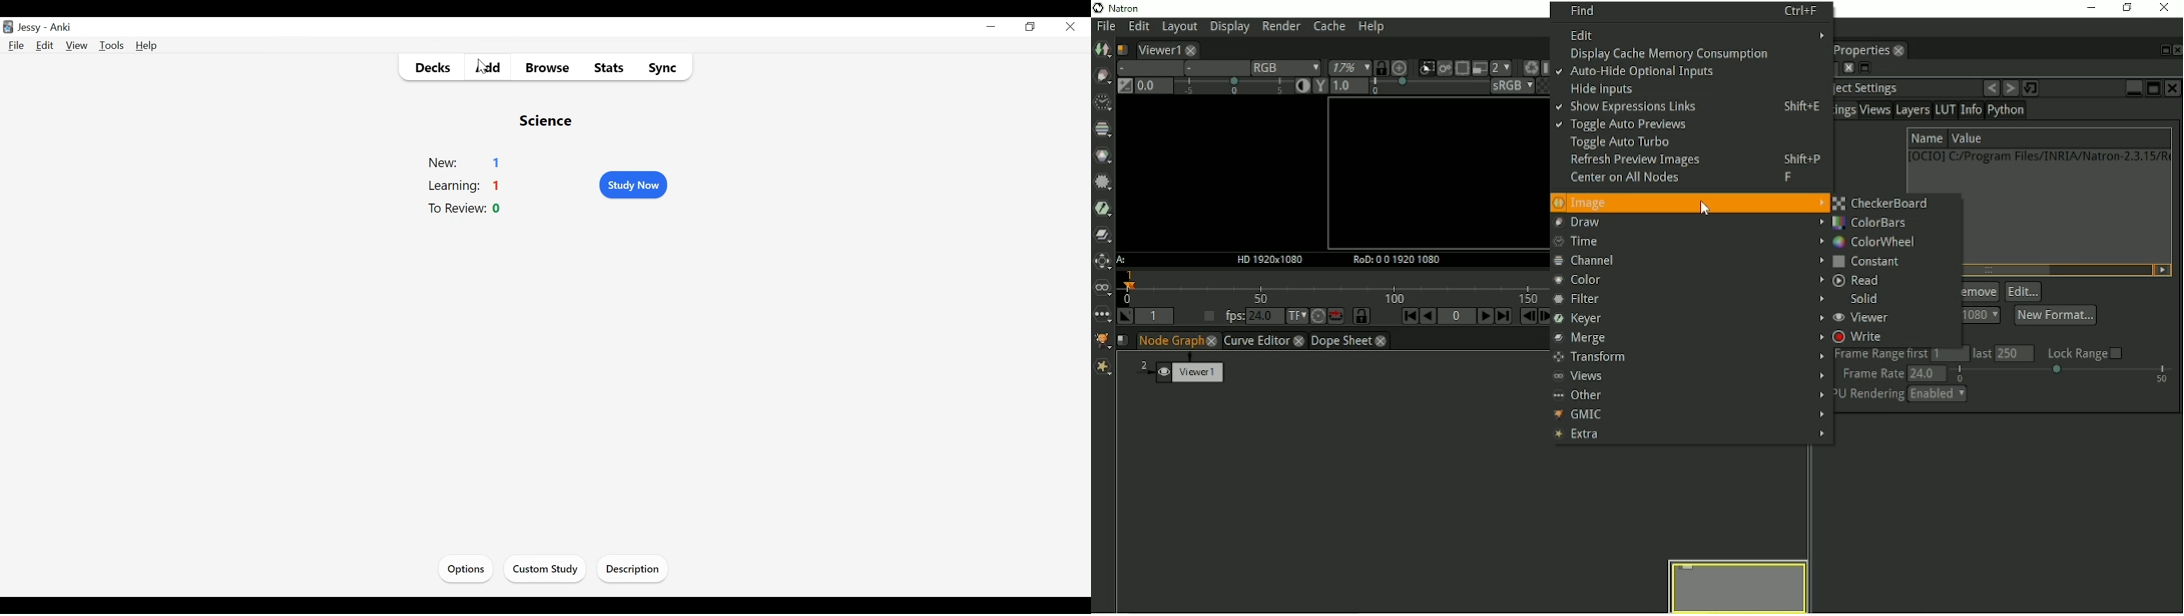 Image resolution: width=2184 pixels, height=616 pixels. I want to click on Custom Study, so click(546, 571).